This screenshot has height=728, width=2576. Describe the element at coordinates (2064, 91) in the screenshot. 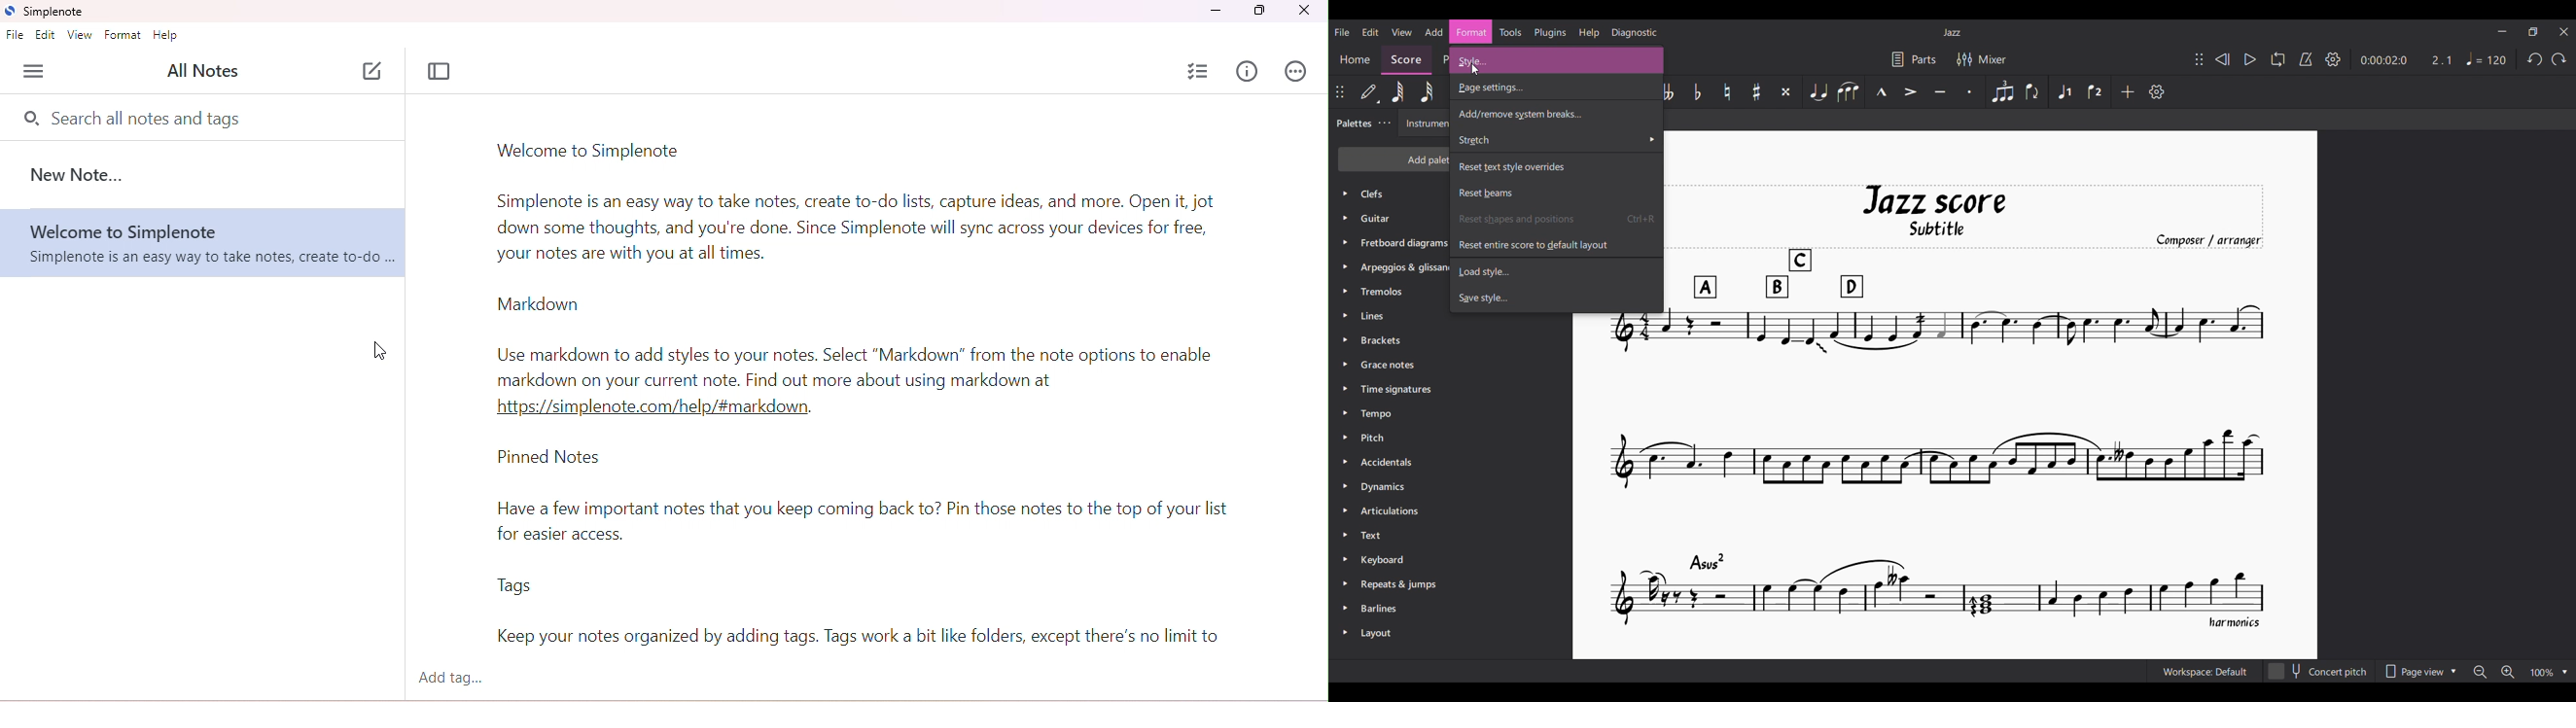

I see `Voice 1` at that location.